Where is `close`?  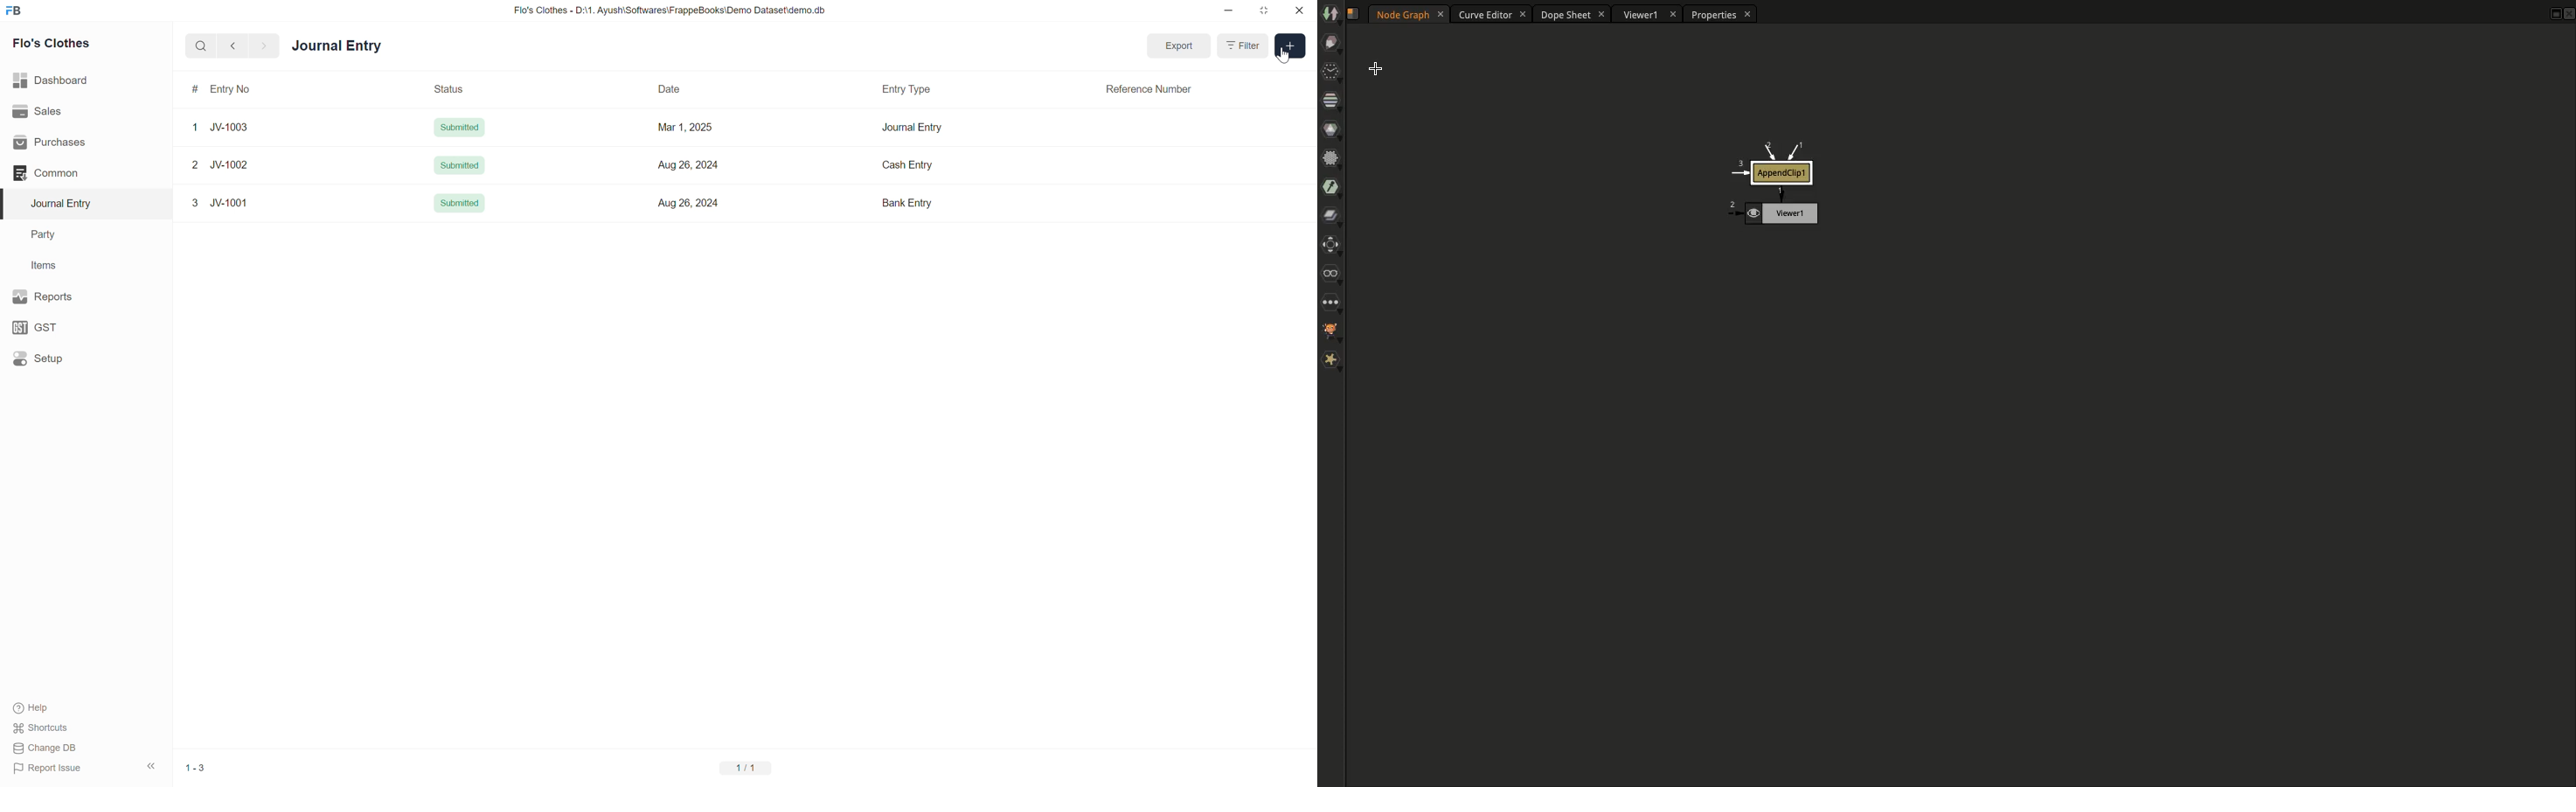
close is located at coordinates (1300, 10).